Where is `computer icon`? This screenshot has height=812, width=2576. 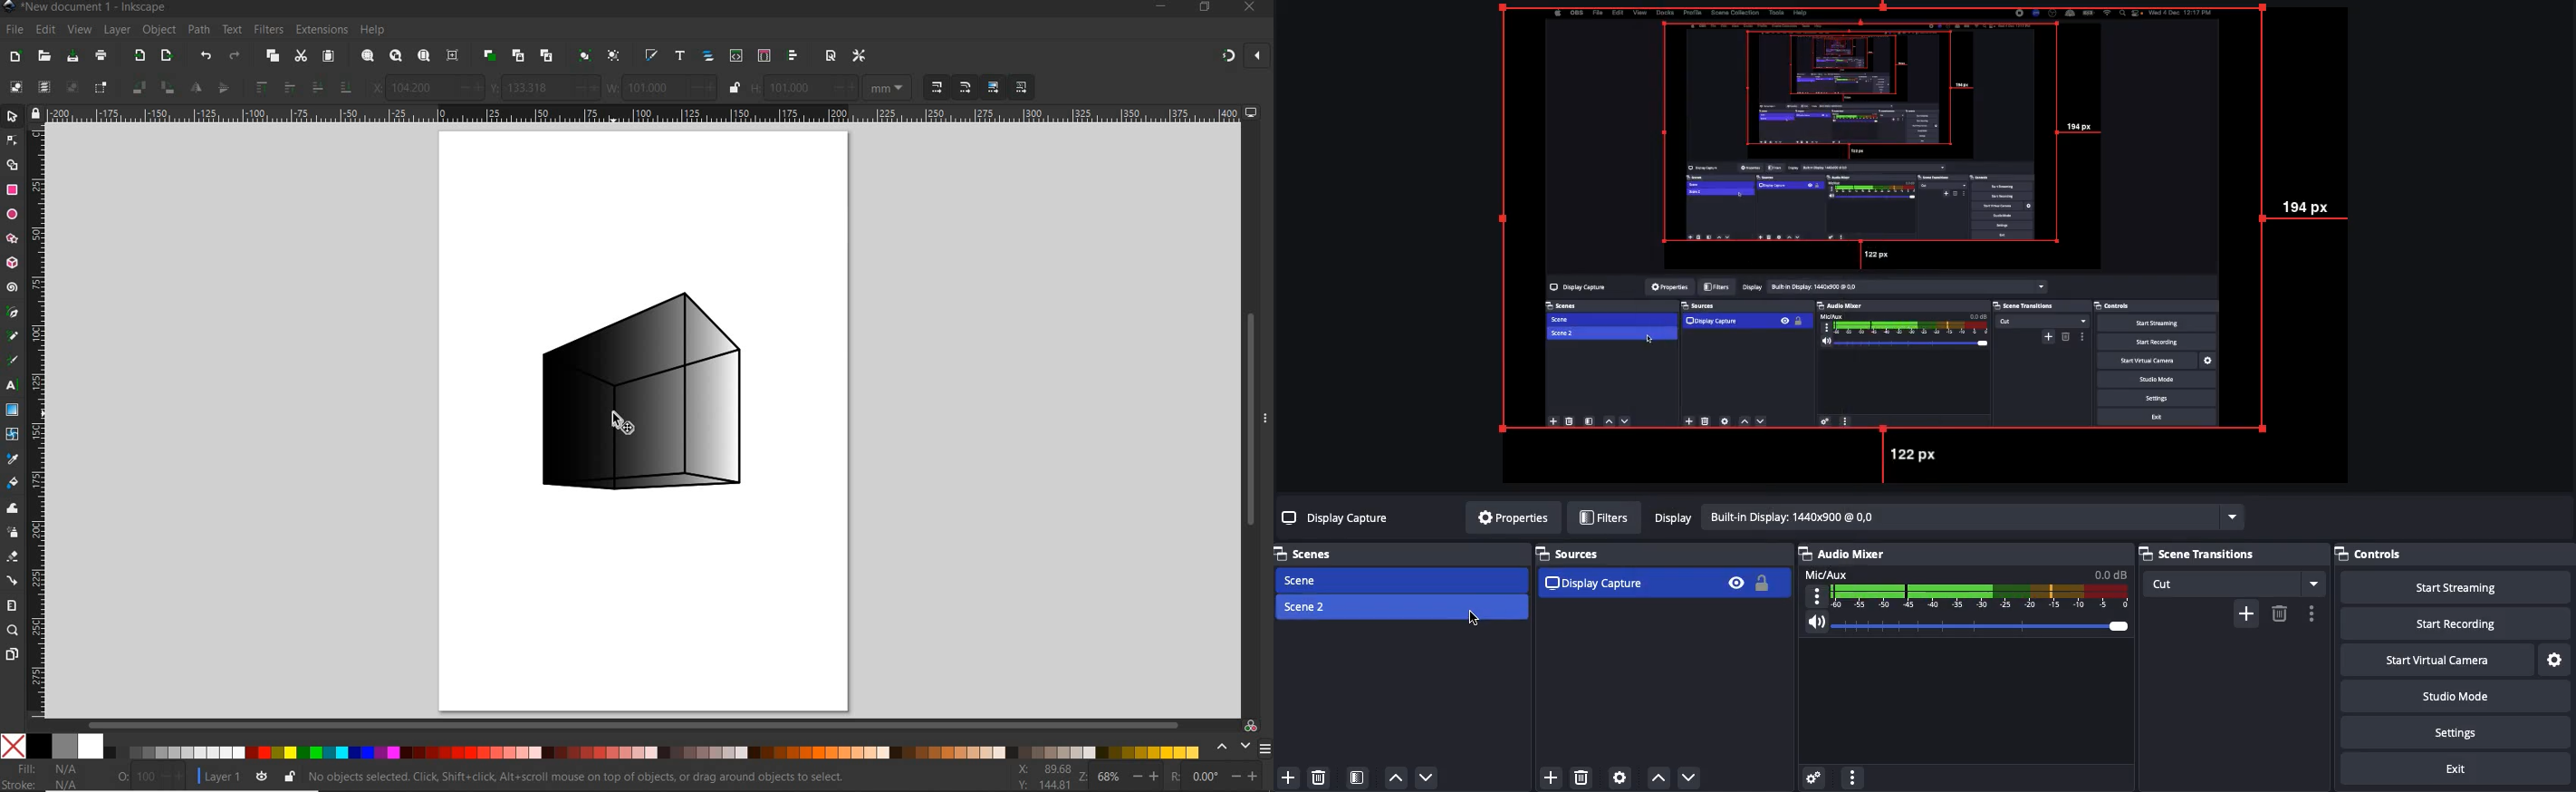
computer icon is located at coordinates (1252, 113).